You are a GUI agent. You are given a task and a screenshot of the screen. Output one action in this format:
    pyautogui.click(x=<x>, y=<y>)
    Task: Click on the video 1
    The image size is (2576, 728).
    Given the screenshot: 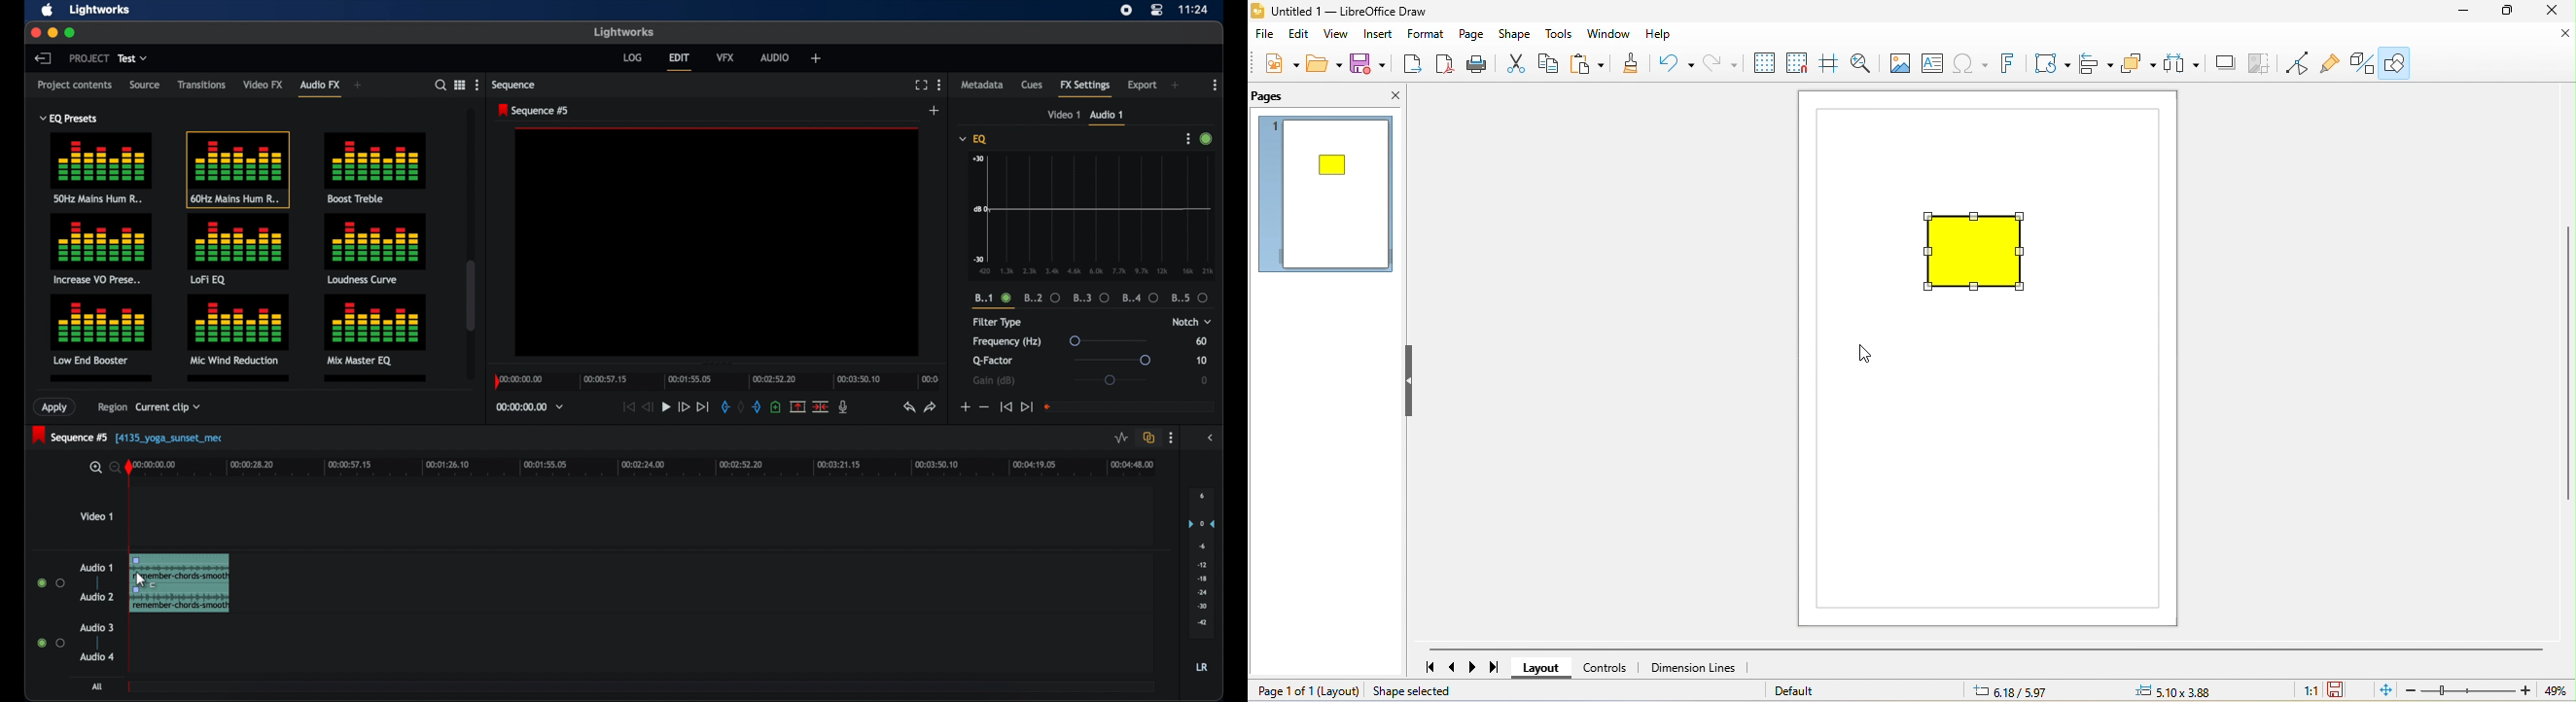 What is the action you would take?
    pyautogui.click(x=96, y=516)
    